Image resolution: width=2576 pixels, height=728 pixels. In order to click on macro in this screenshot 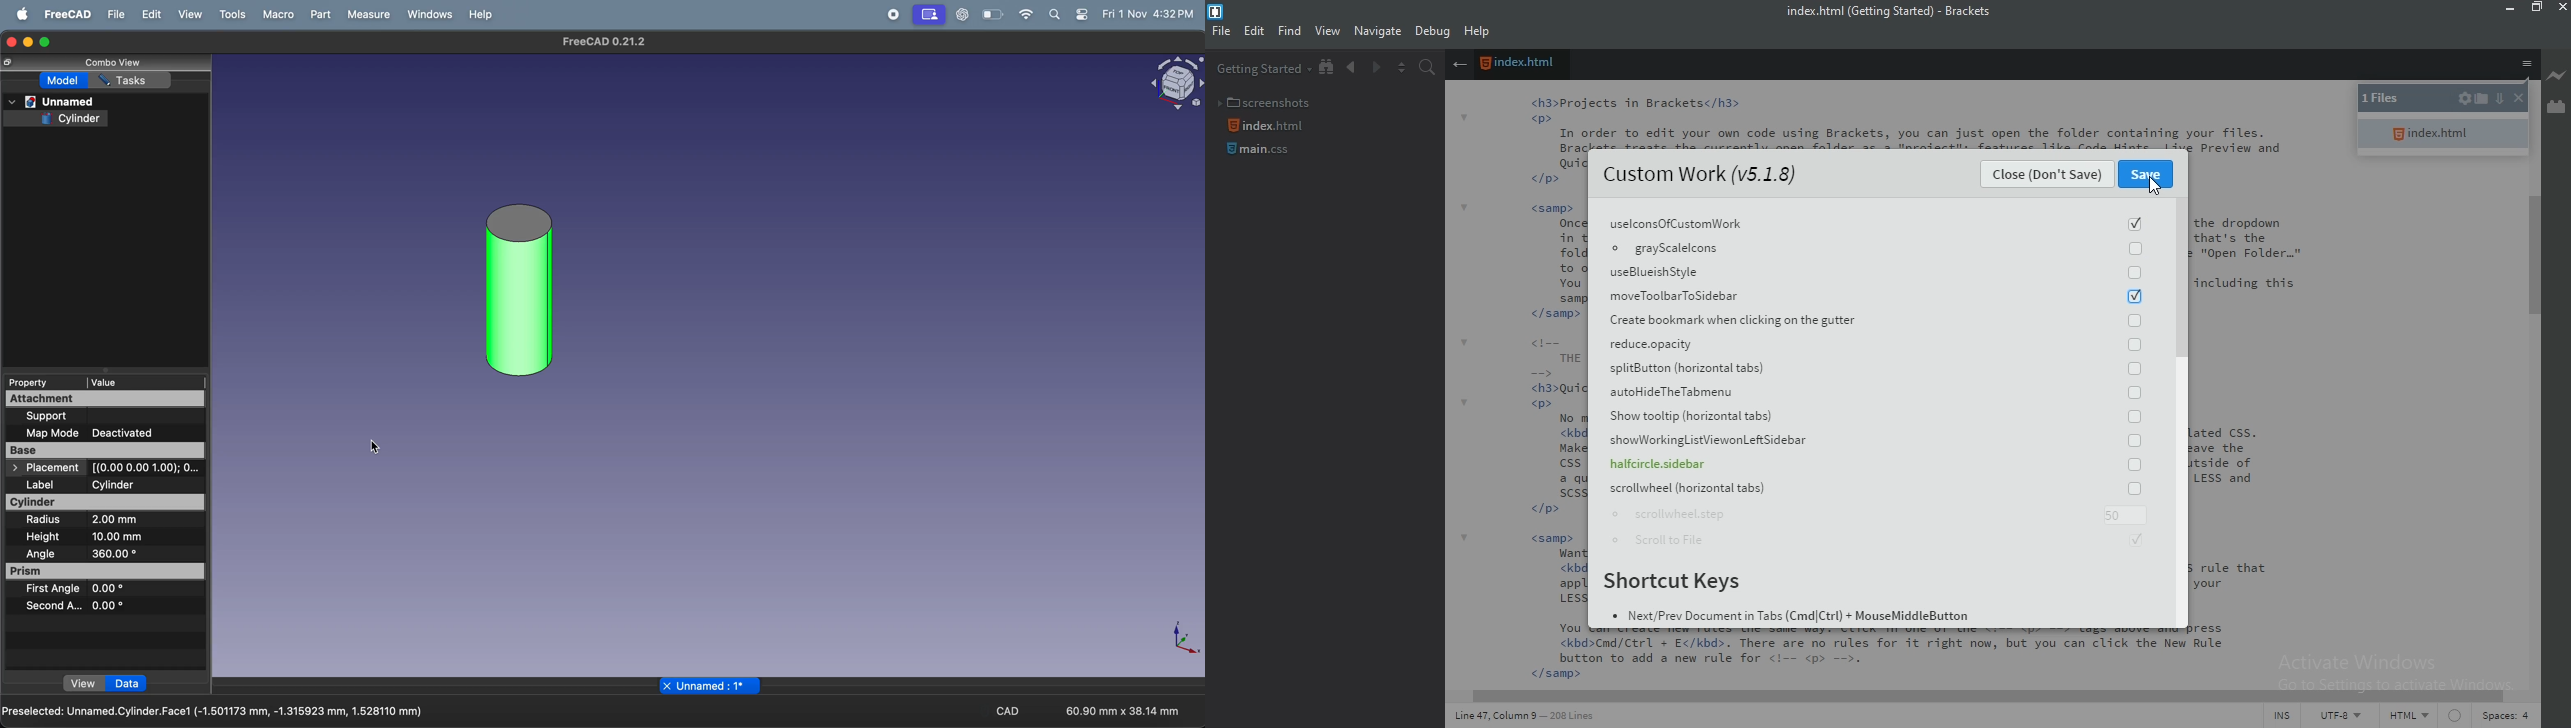, I will do `click(278, 15)`.